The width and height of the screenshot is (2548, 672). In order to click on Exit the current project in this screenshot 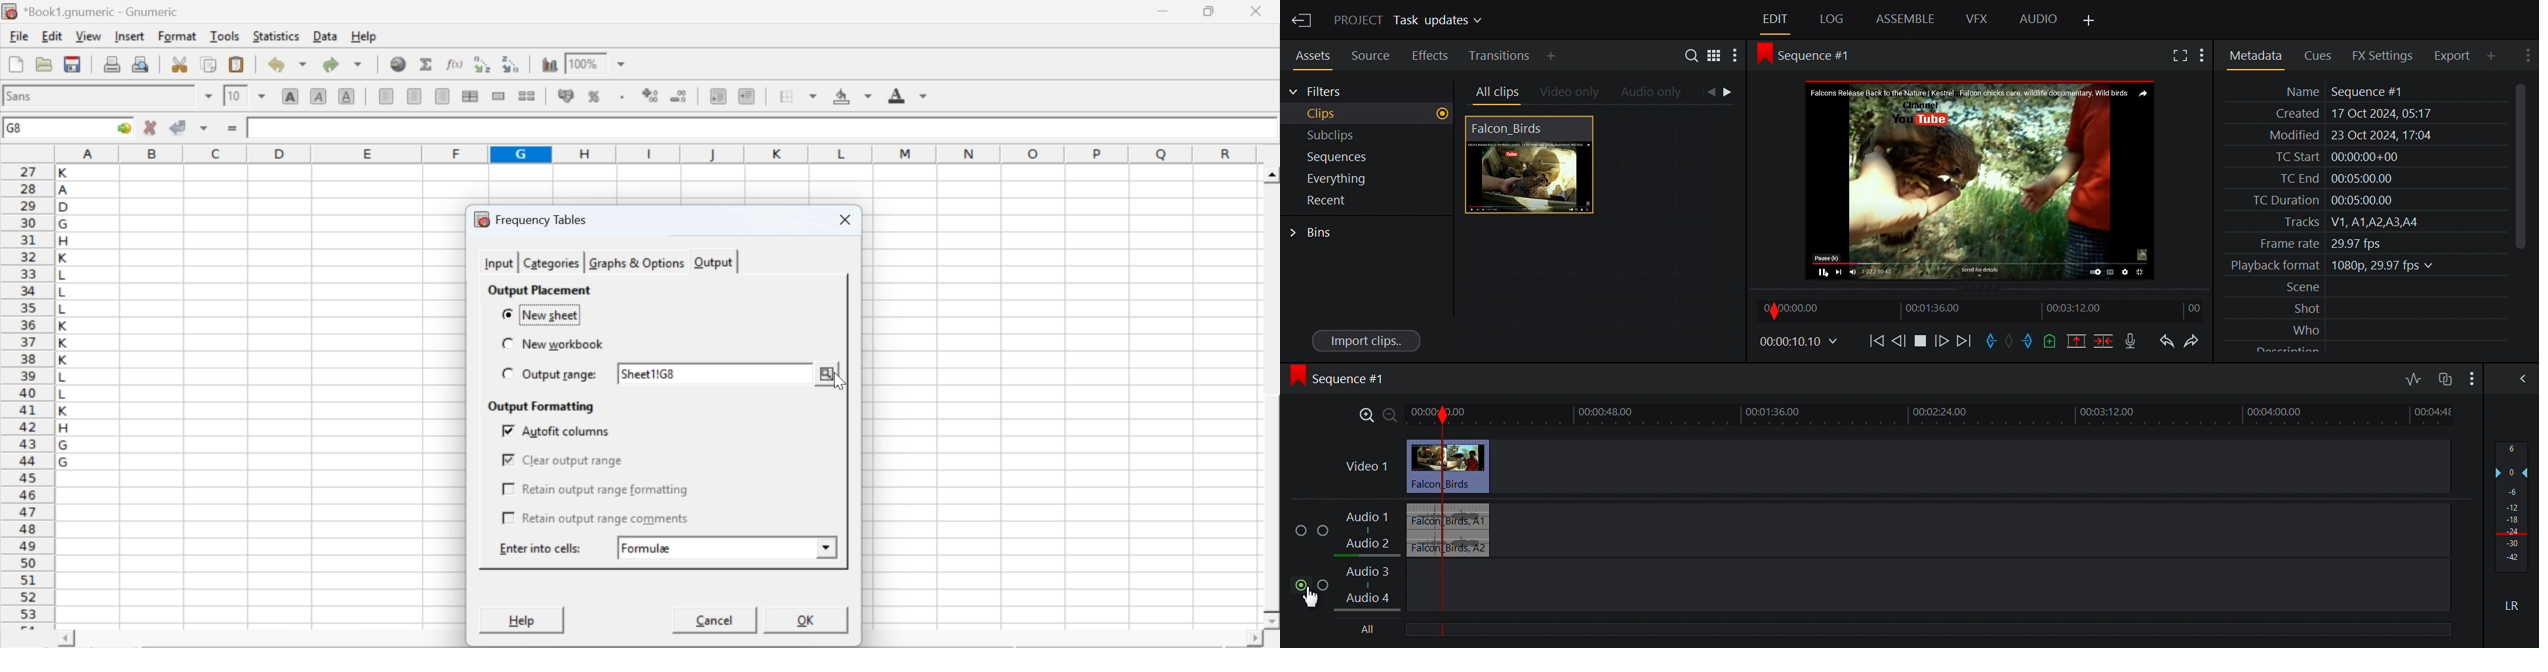, I will do `click(1301, 20)`.